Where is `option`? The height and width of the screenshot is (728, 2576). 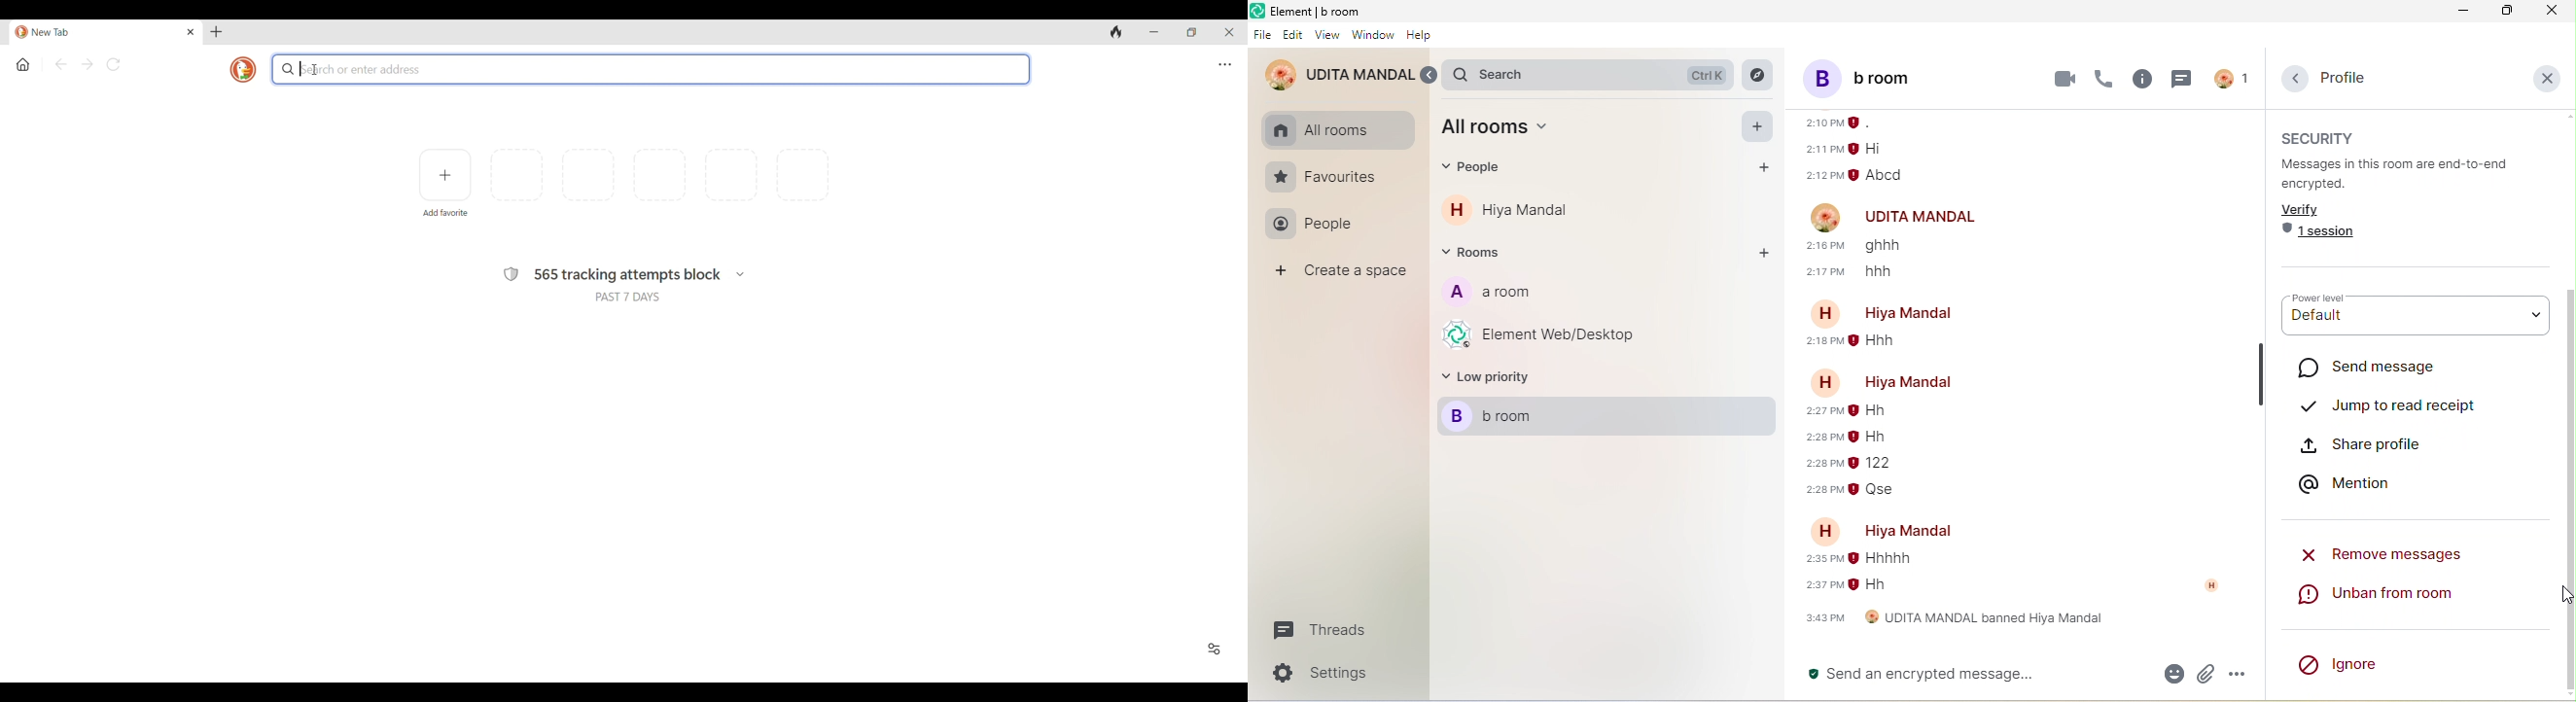 option is located at coordinates (2240, 674).